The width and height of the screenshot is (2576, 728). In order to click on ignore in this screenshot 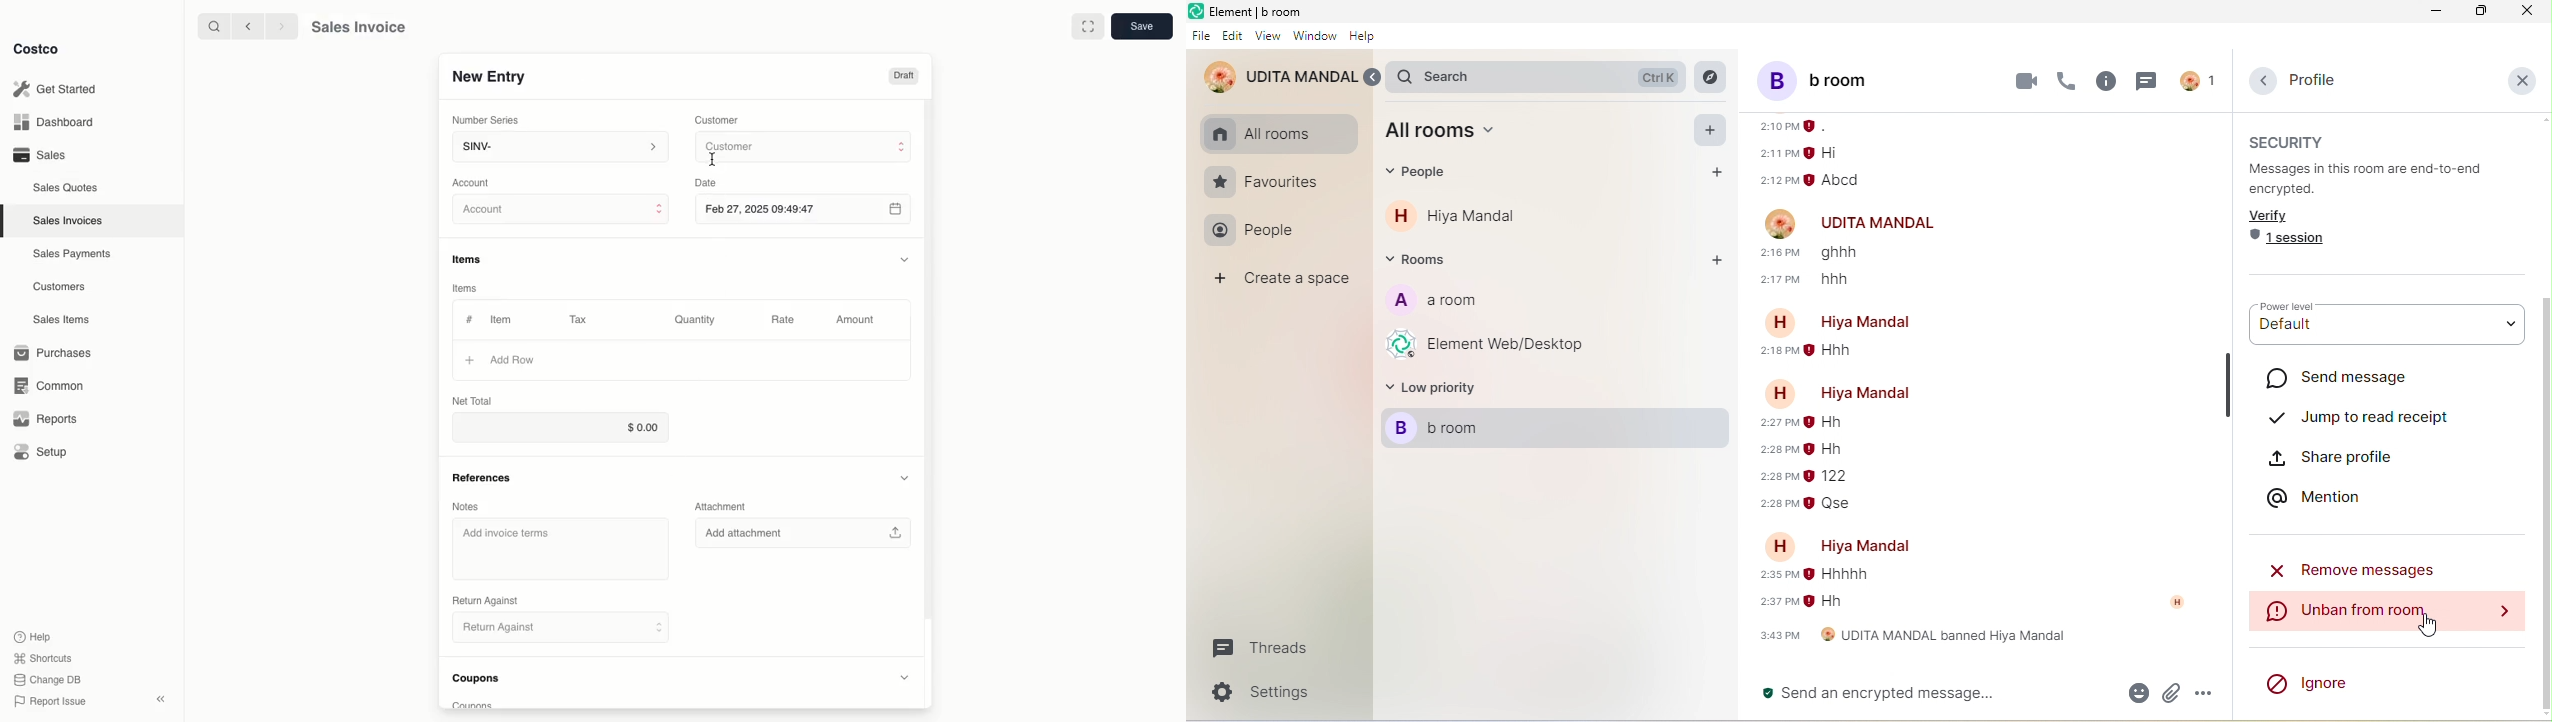, I will do `click(2310, 680)`.